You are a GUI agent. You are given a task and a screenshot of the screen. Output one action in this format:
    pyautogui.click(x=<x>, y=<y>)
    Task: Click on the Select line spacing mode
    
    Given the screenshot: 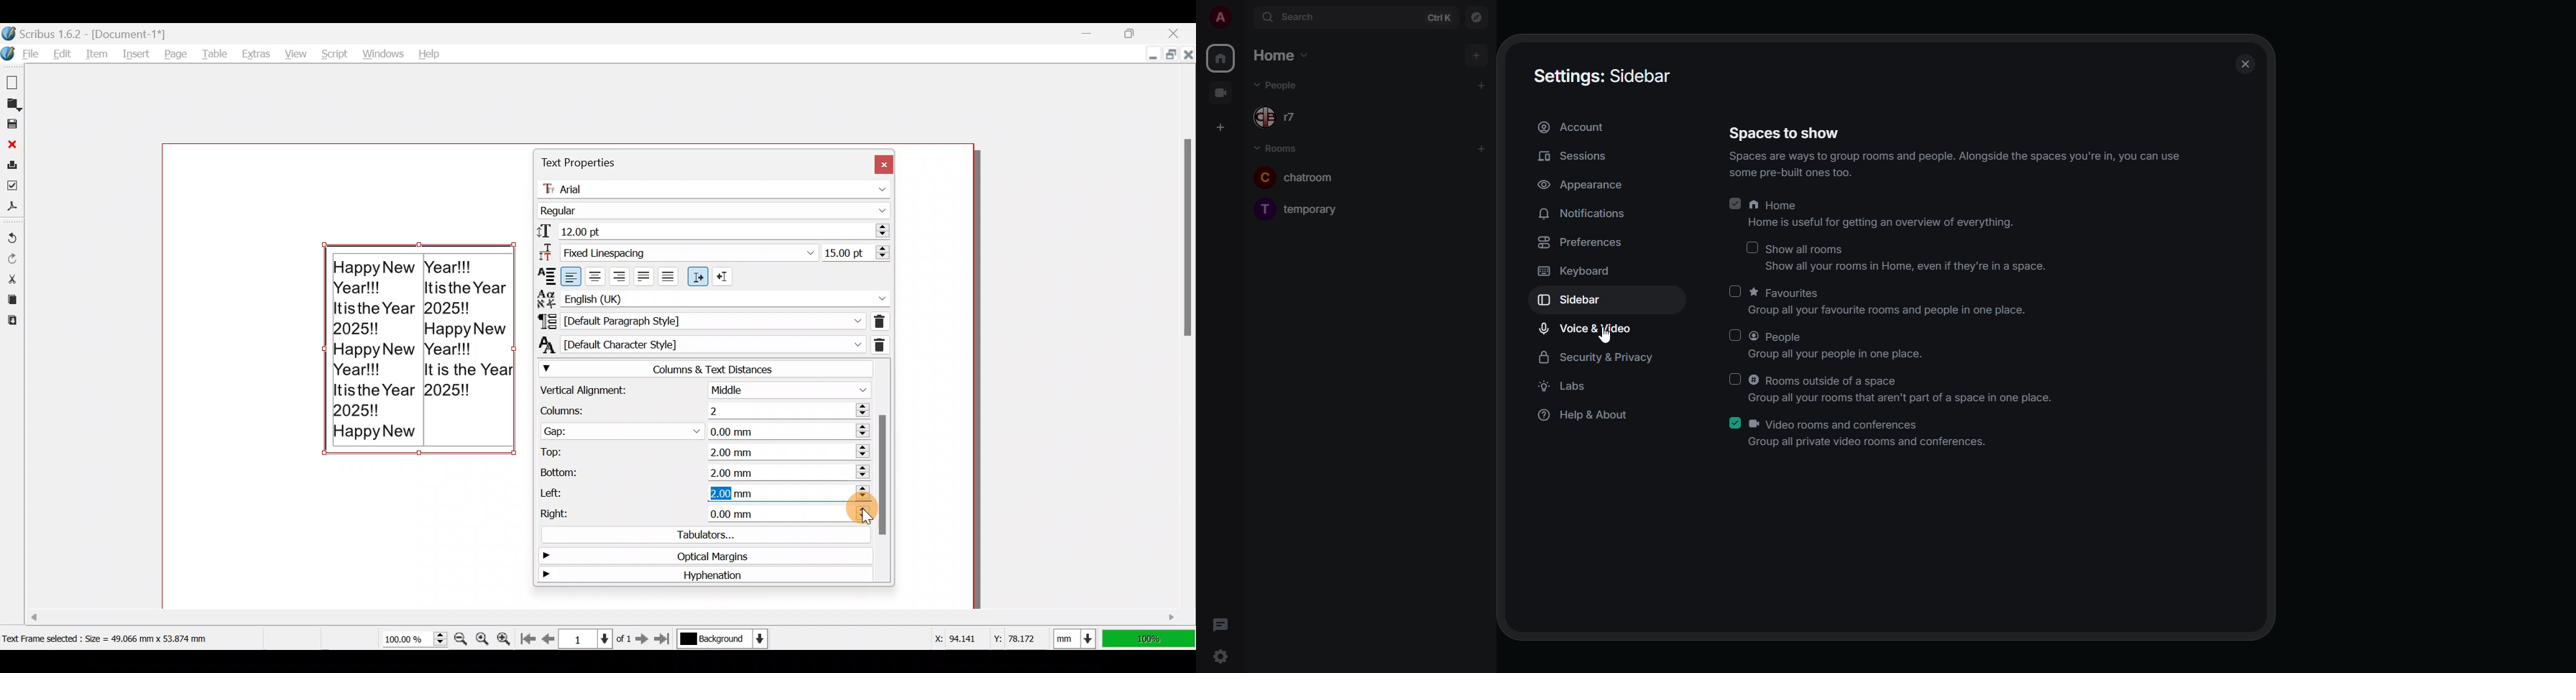 What is the action you would take?
    pyautogui.click(x=676, y=251)
    